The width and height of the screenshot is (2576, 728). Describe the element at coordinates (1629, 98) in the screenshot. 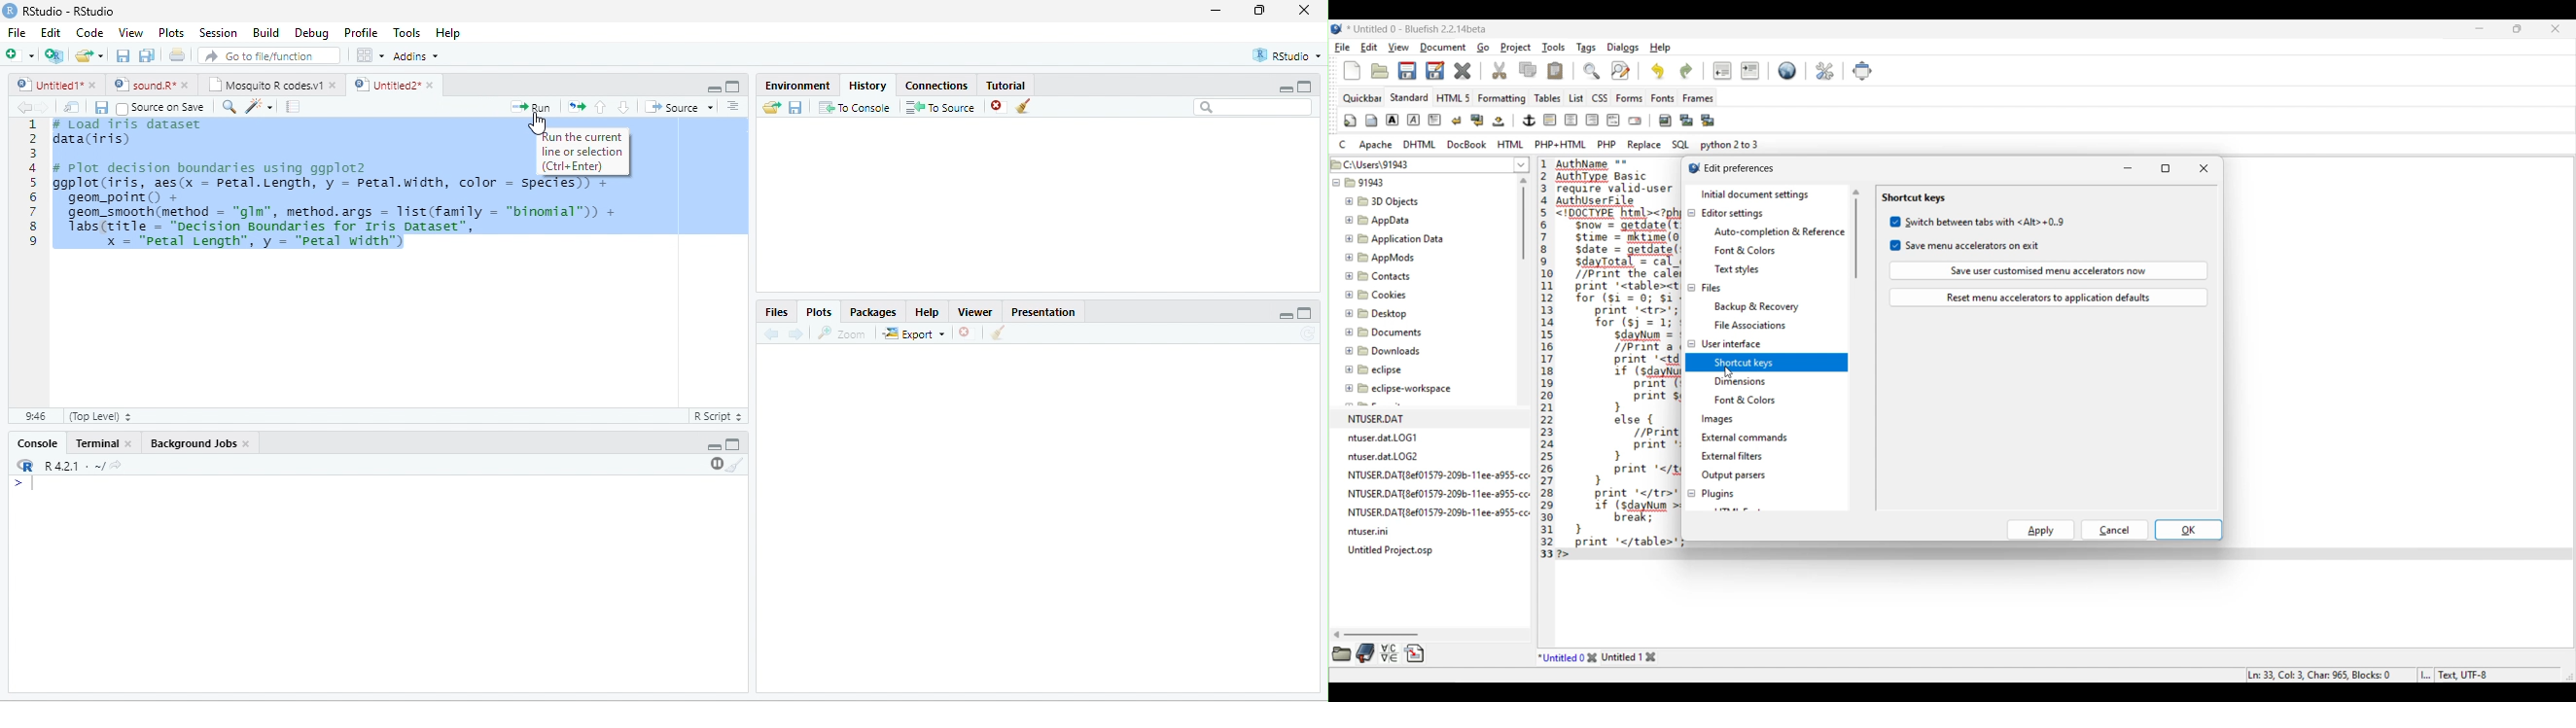

I see `Forms` at that location.